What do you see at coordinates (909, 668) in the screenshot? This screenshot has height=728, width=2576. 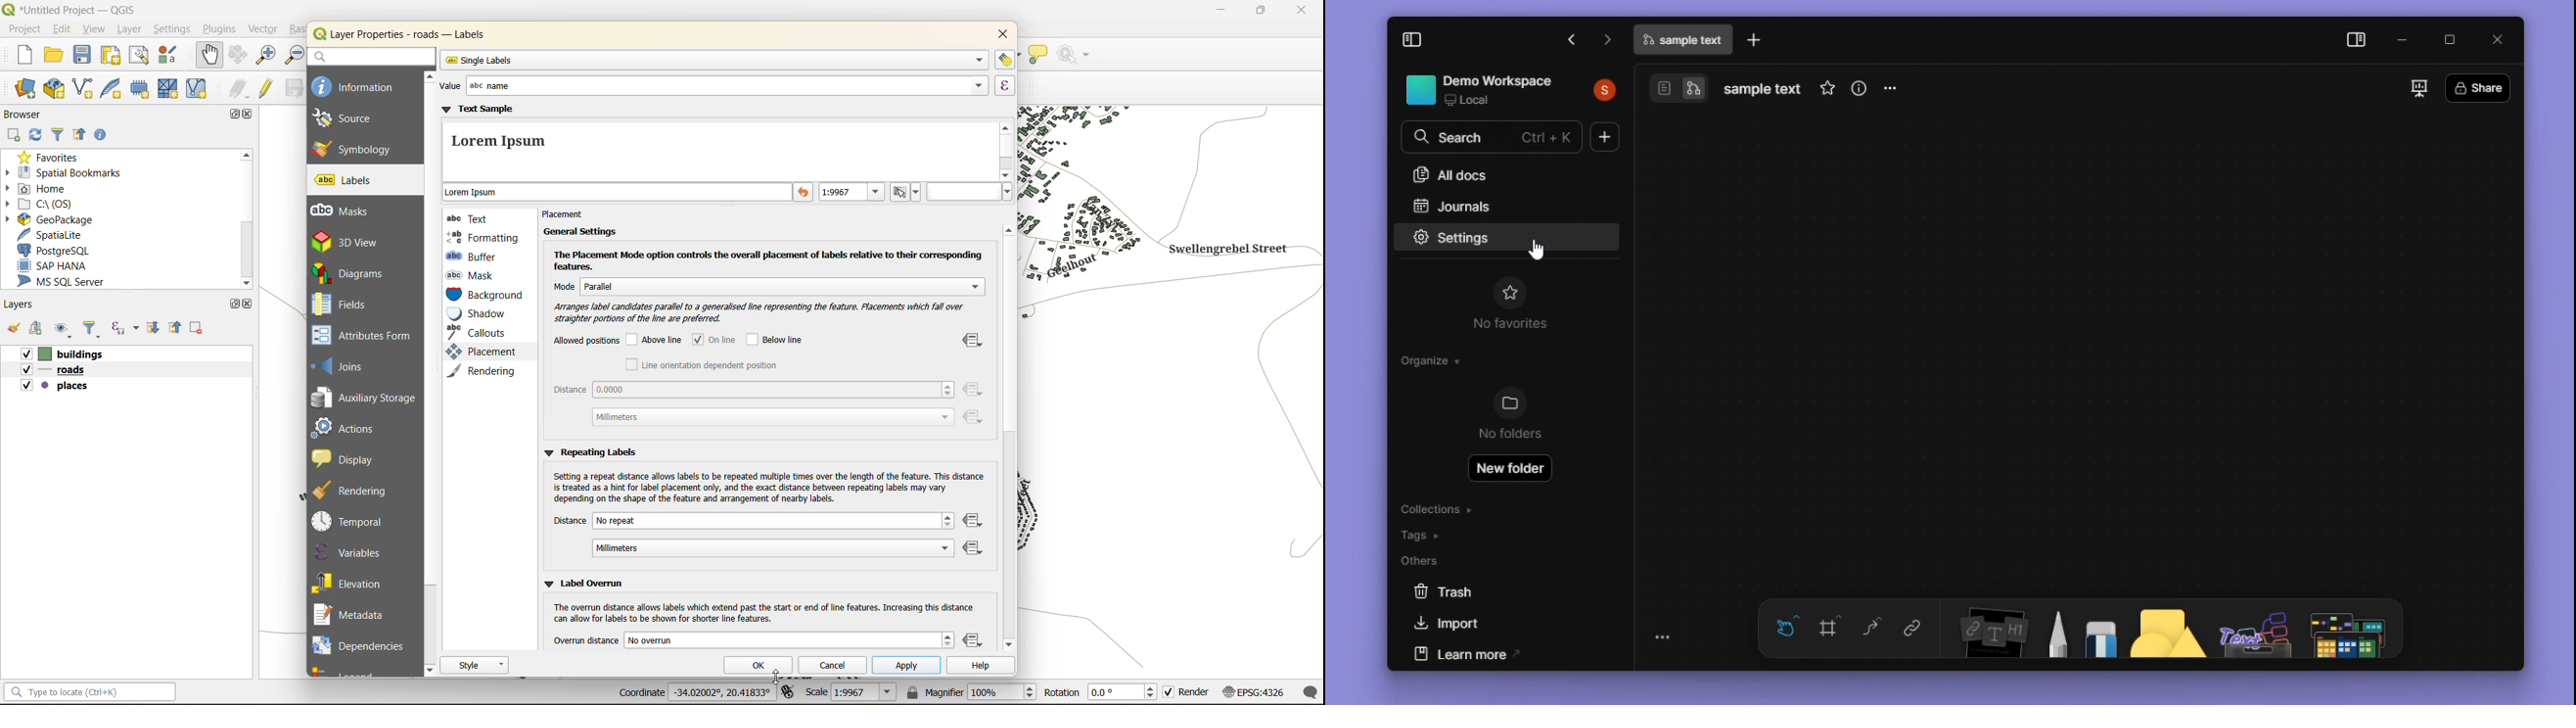 I see `apply` at bounding box center [909, 668].